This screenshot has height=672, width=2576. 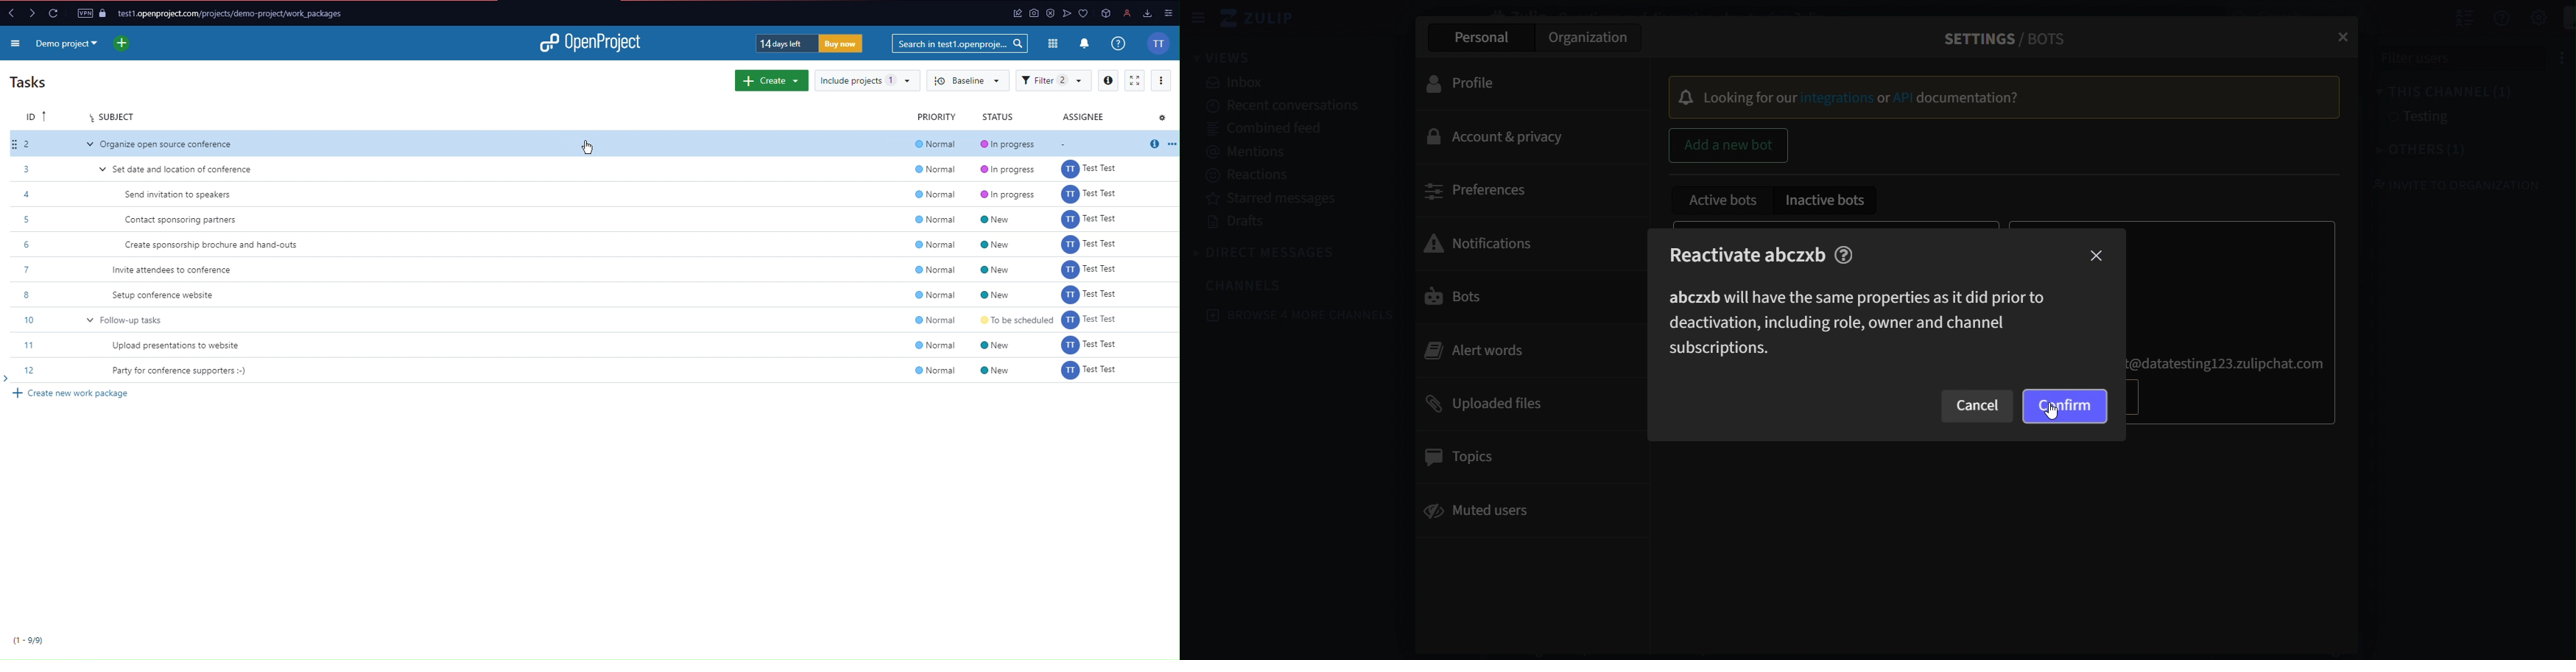 I want to click on IDs, so click(x=28, y=258).